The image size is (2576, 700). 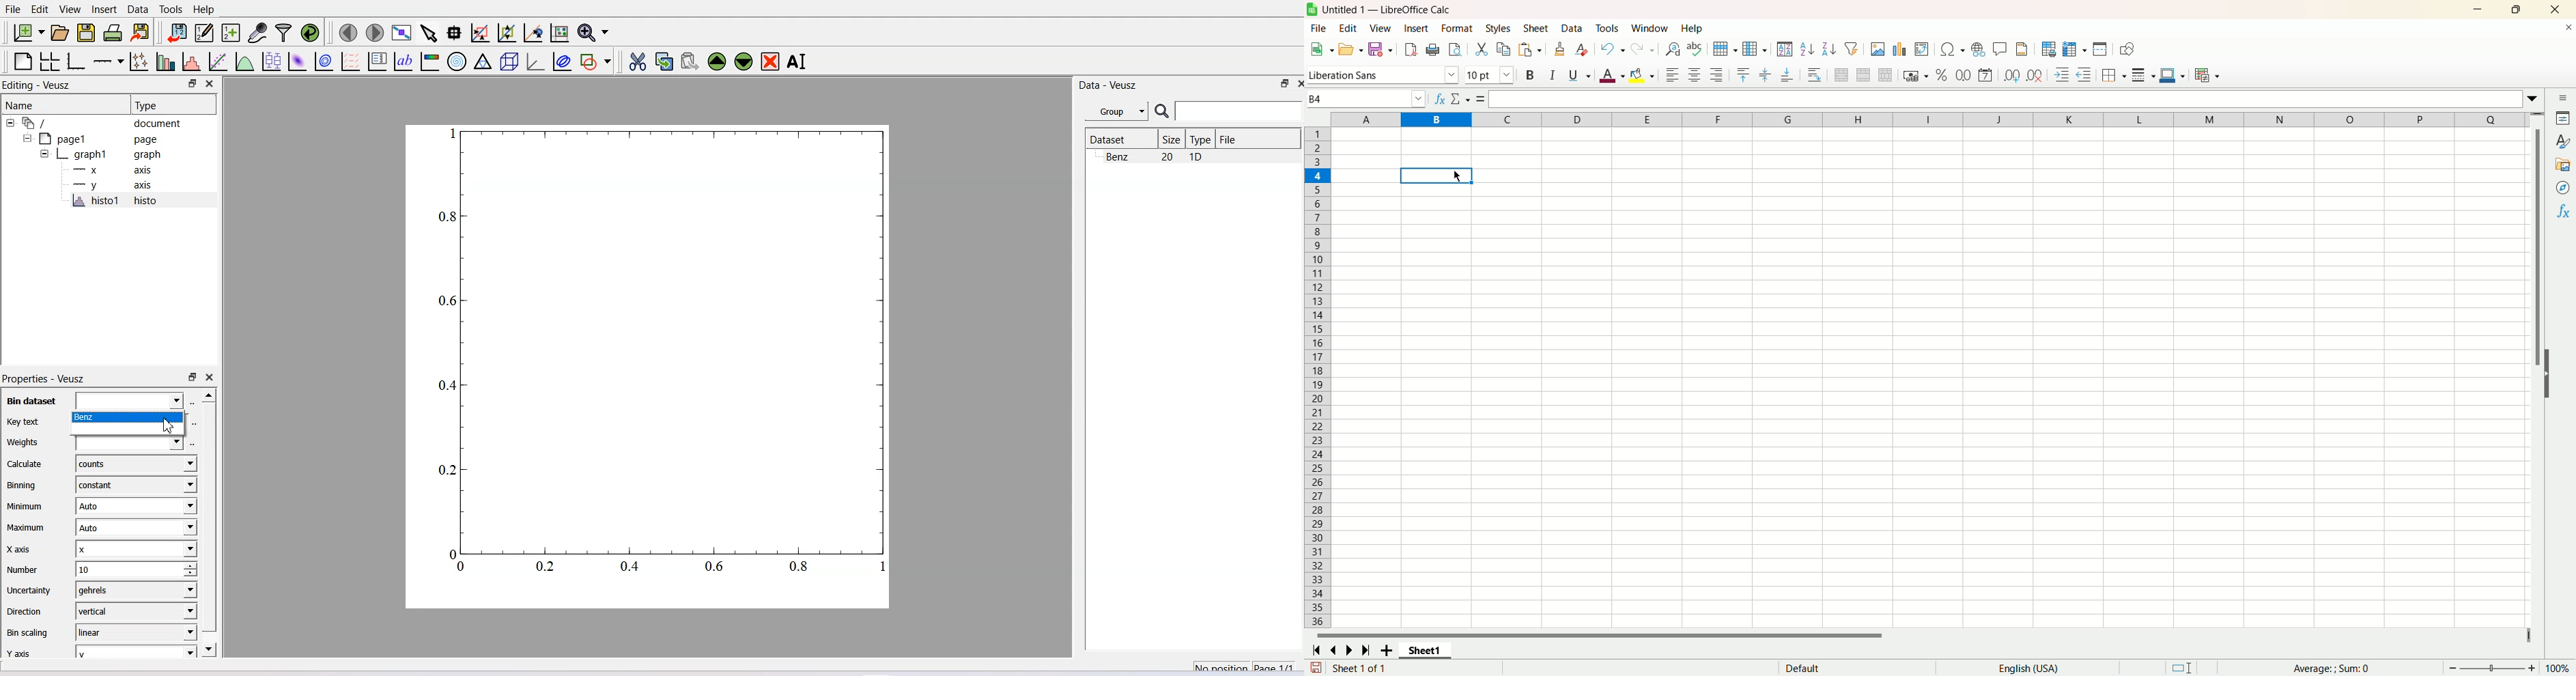 I want to click on clone formatting, so click(x=1561, y=49).